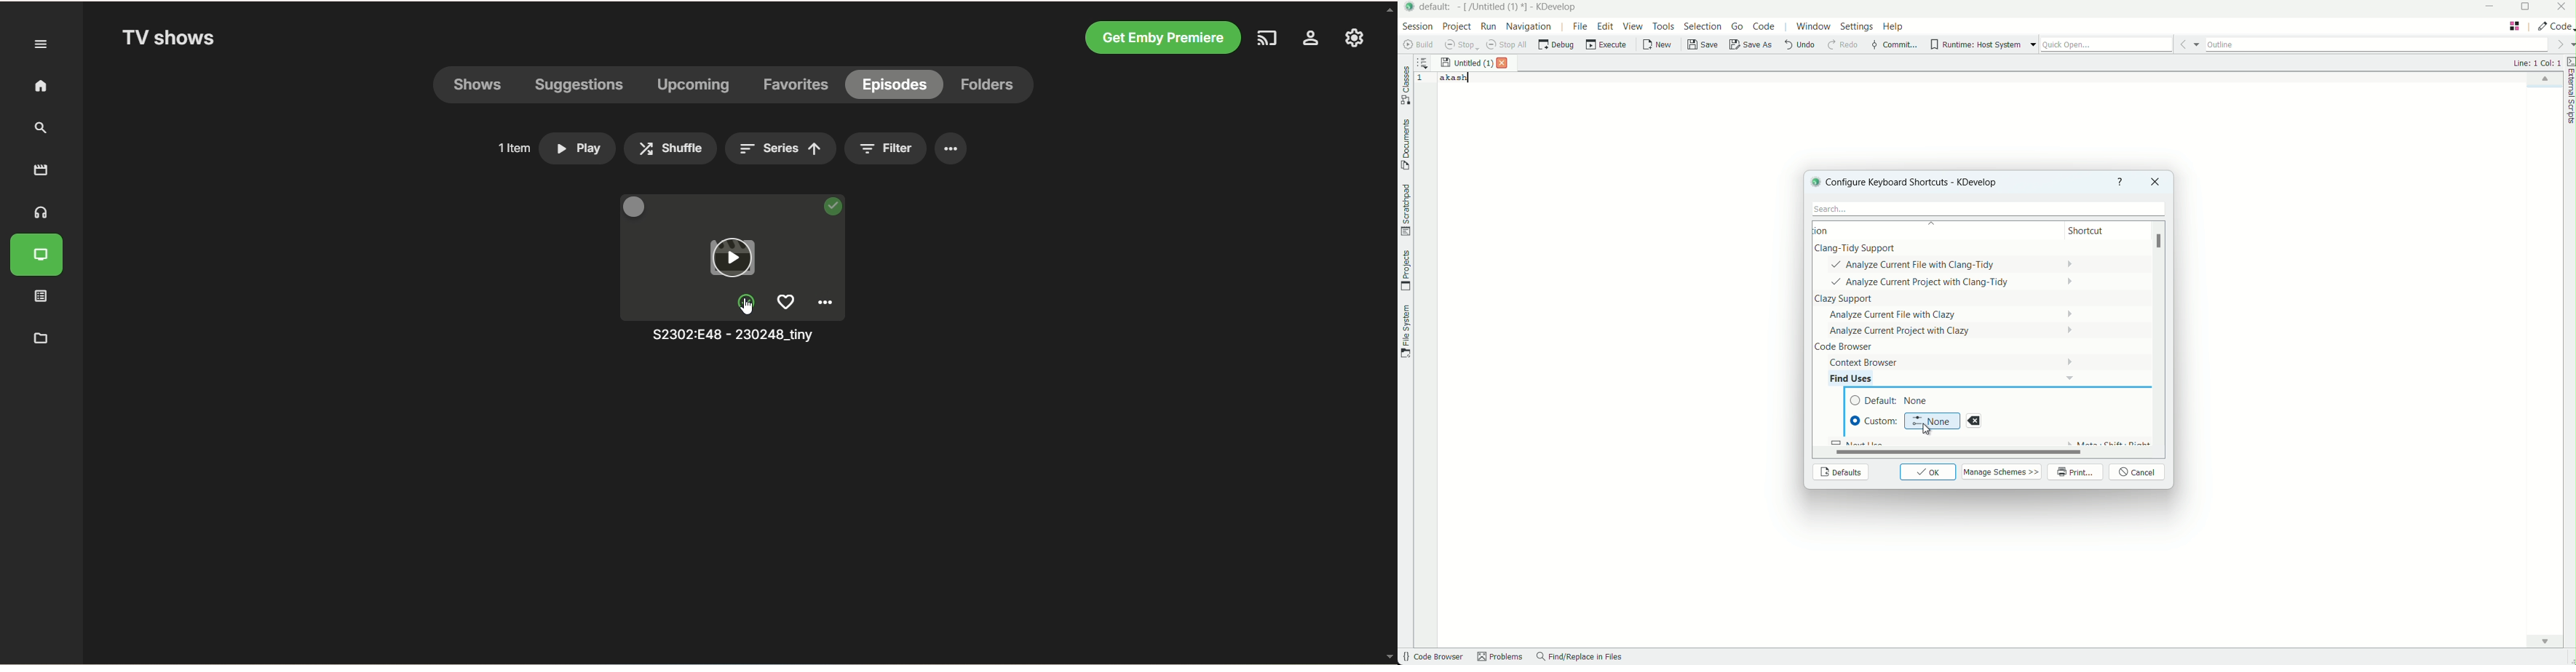 This screenshot has width=2576, height=672. I want to click on project menu, so click(1456, 26).